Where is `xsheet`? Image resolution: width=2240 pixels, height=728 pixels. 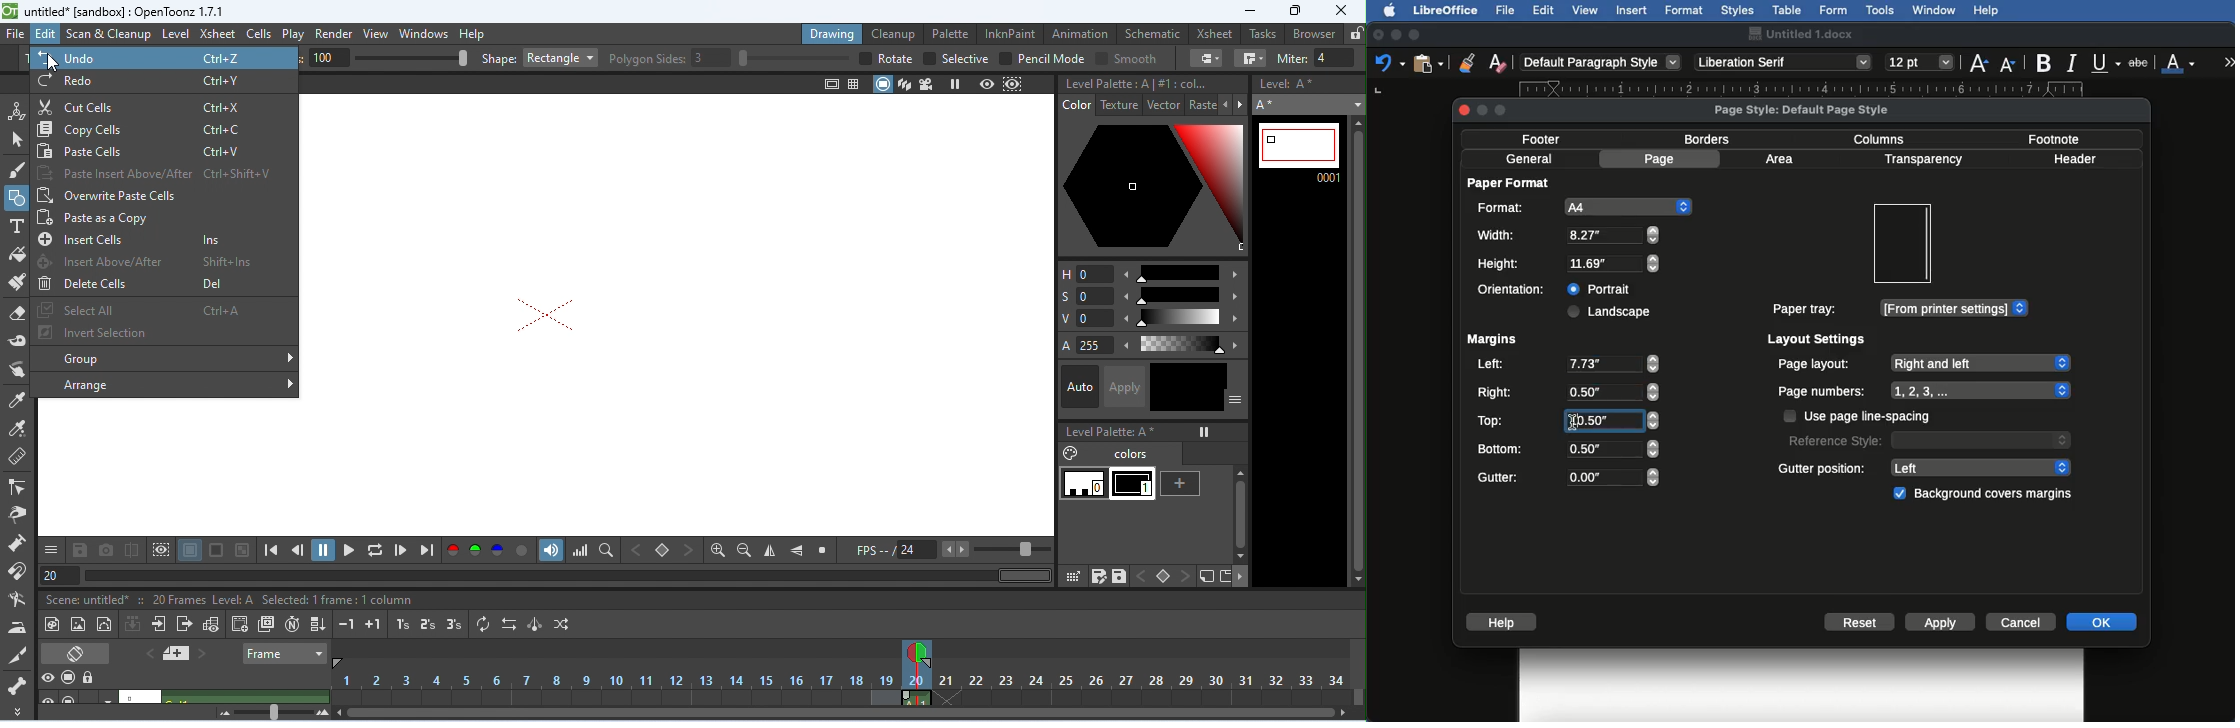 xsheet is located at coordinates (217, 34).